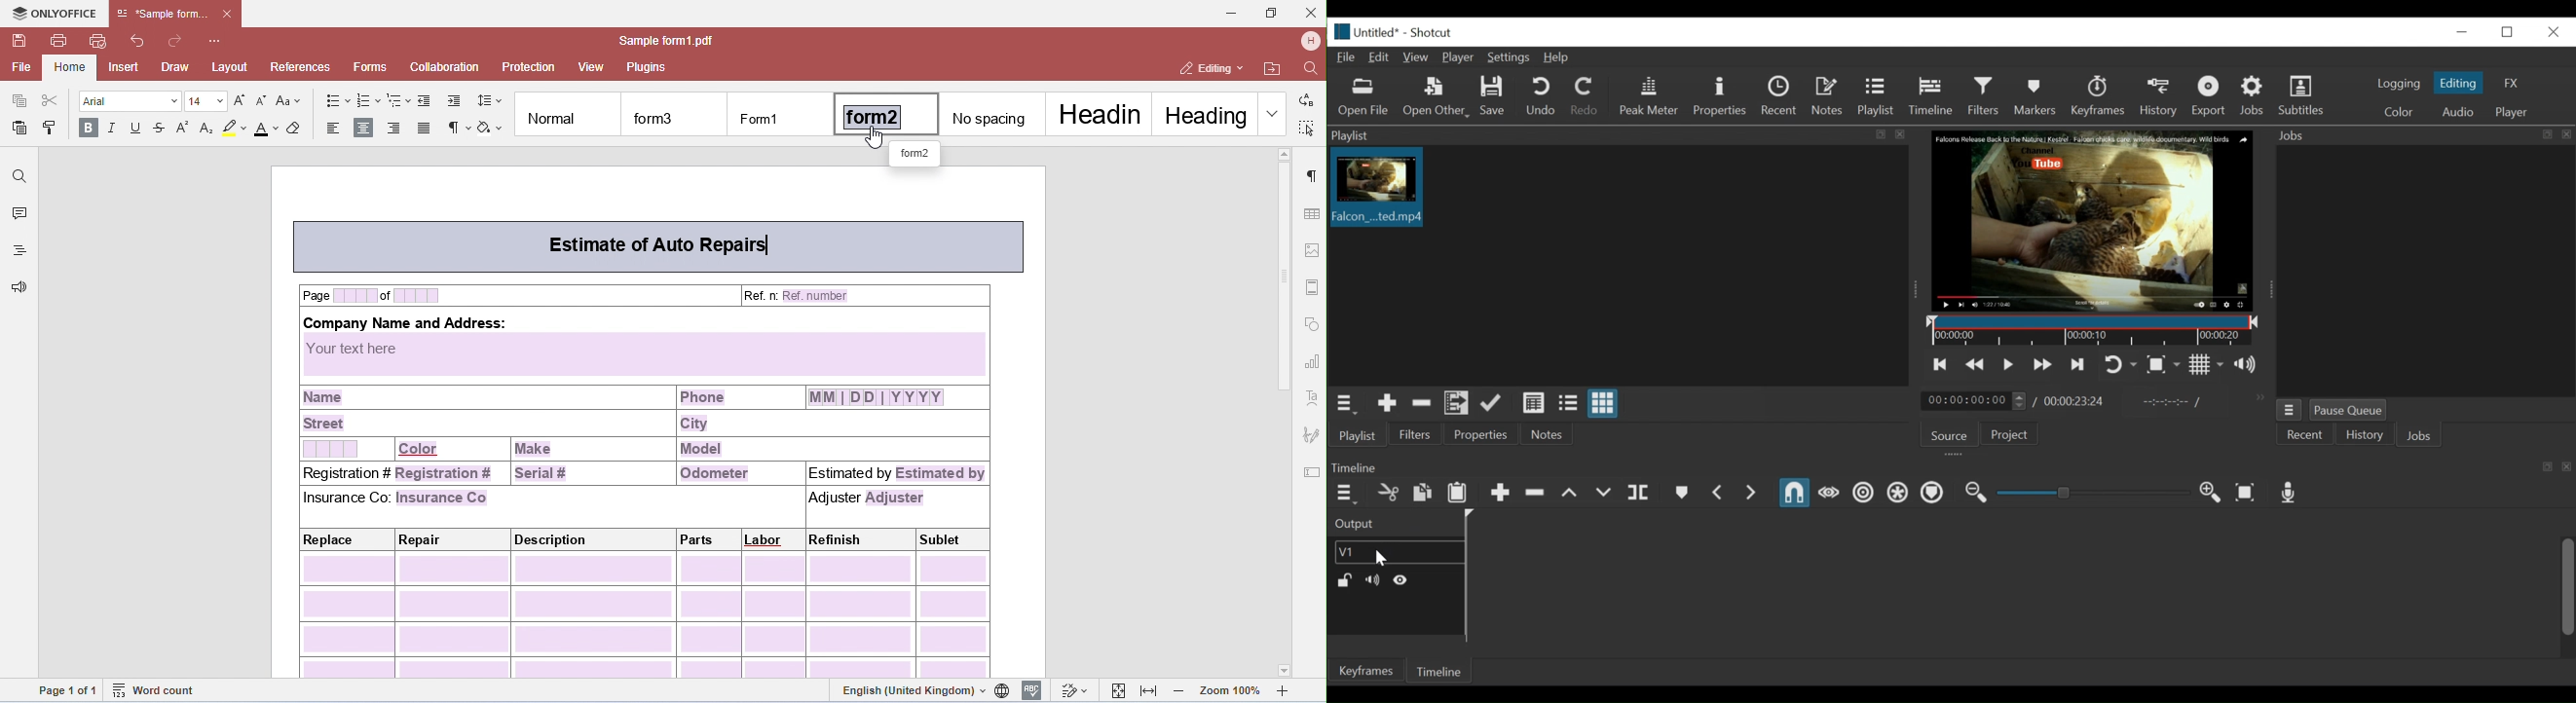  I want to click on Playlist, so click(1879, 98).